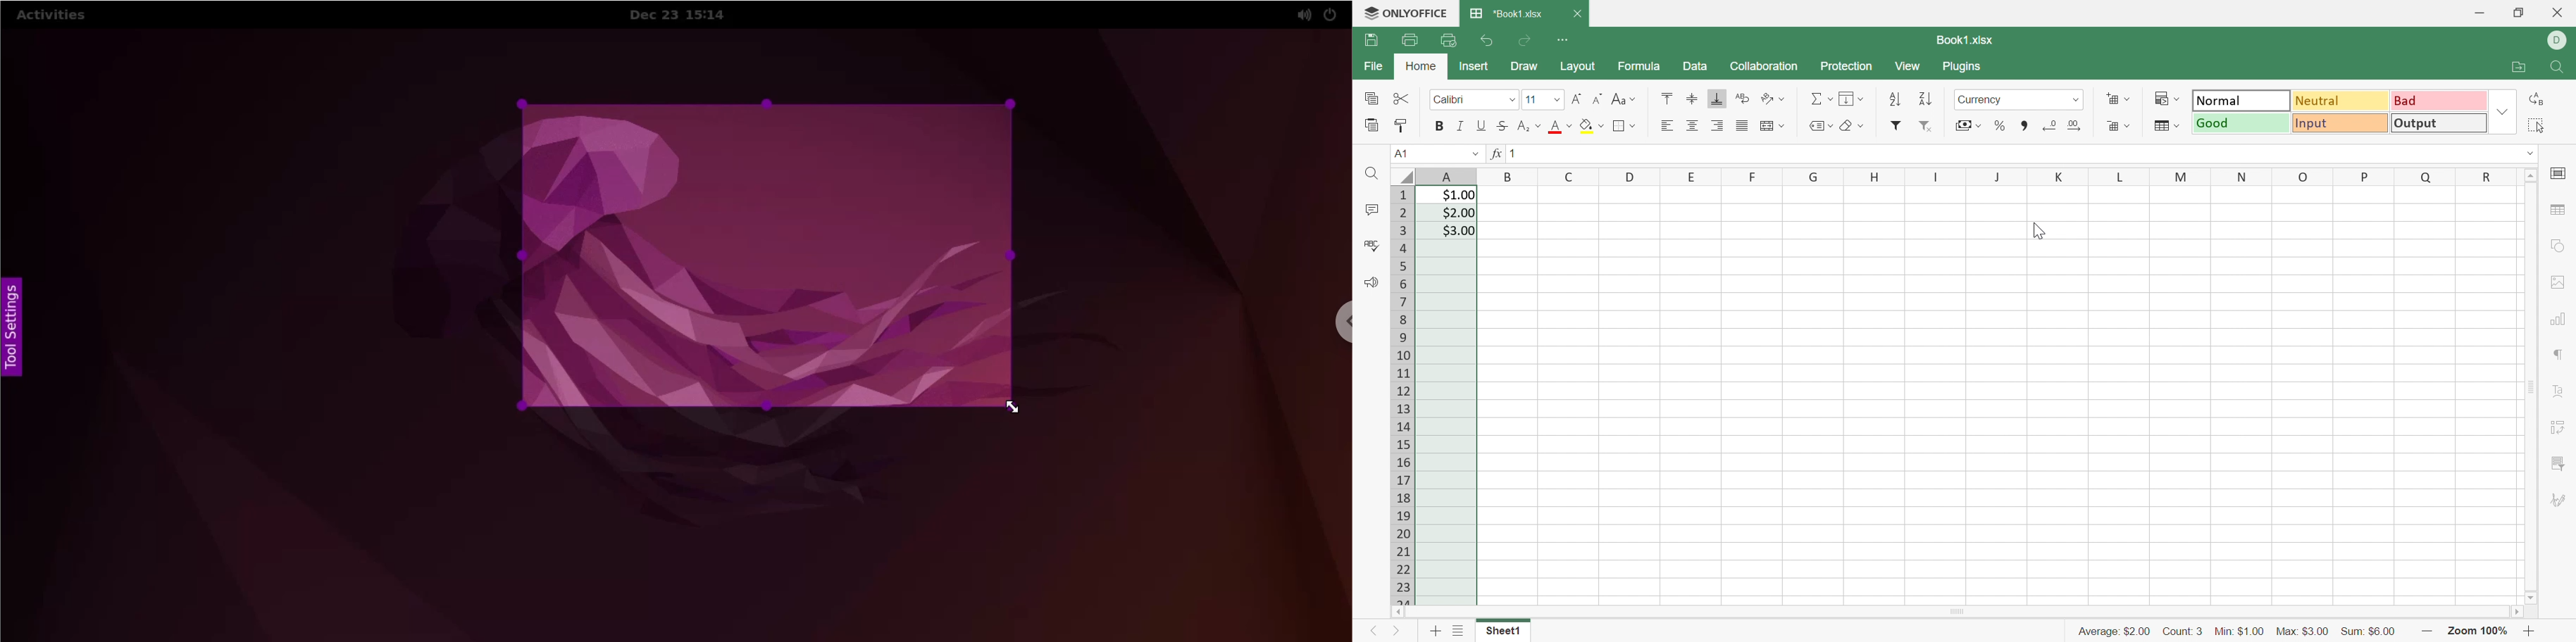  Describe the element at coordinates (1577, 66) in the screenshot. I see `Layout` at that location.